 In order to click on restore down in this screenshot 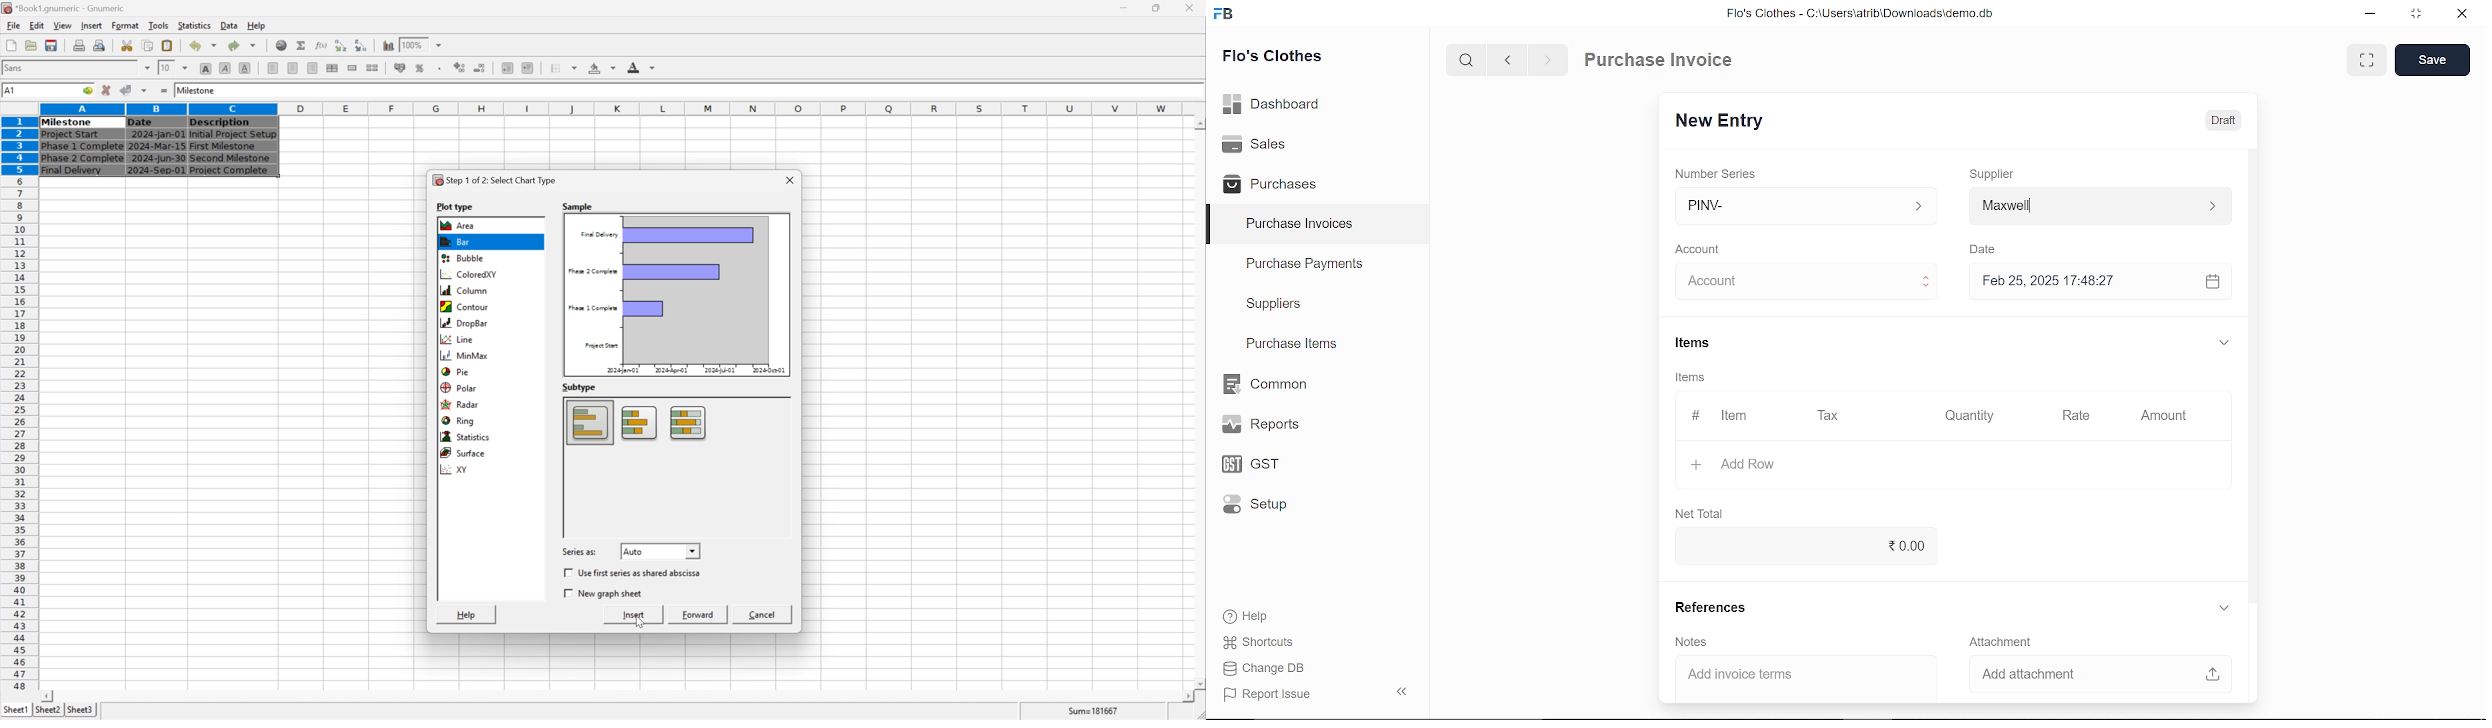, I will do `click(2420, 15)`.